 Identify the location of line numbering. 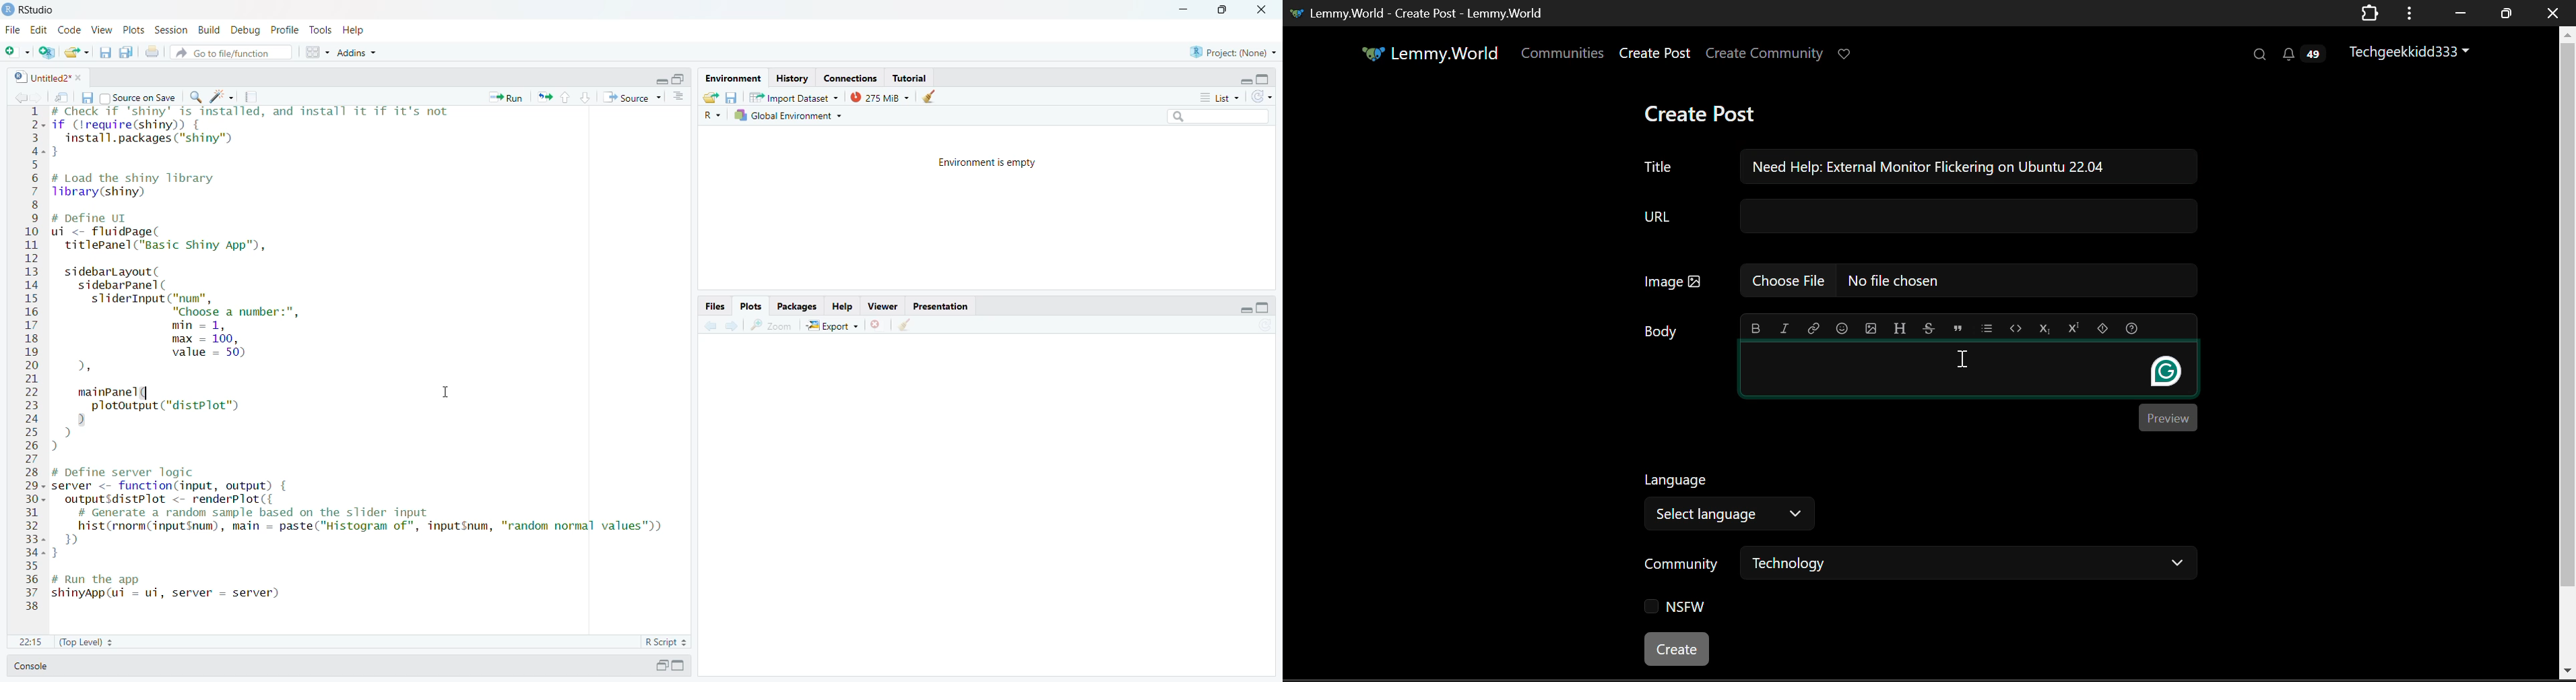
(33, 358).